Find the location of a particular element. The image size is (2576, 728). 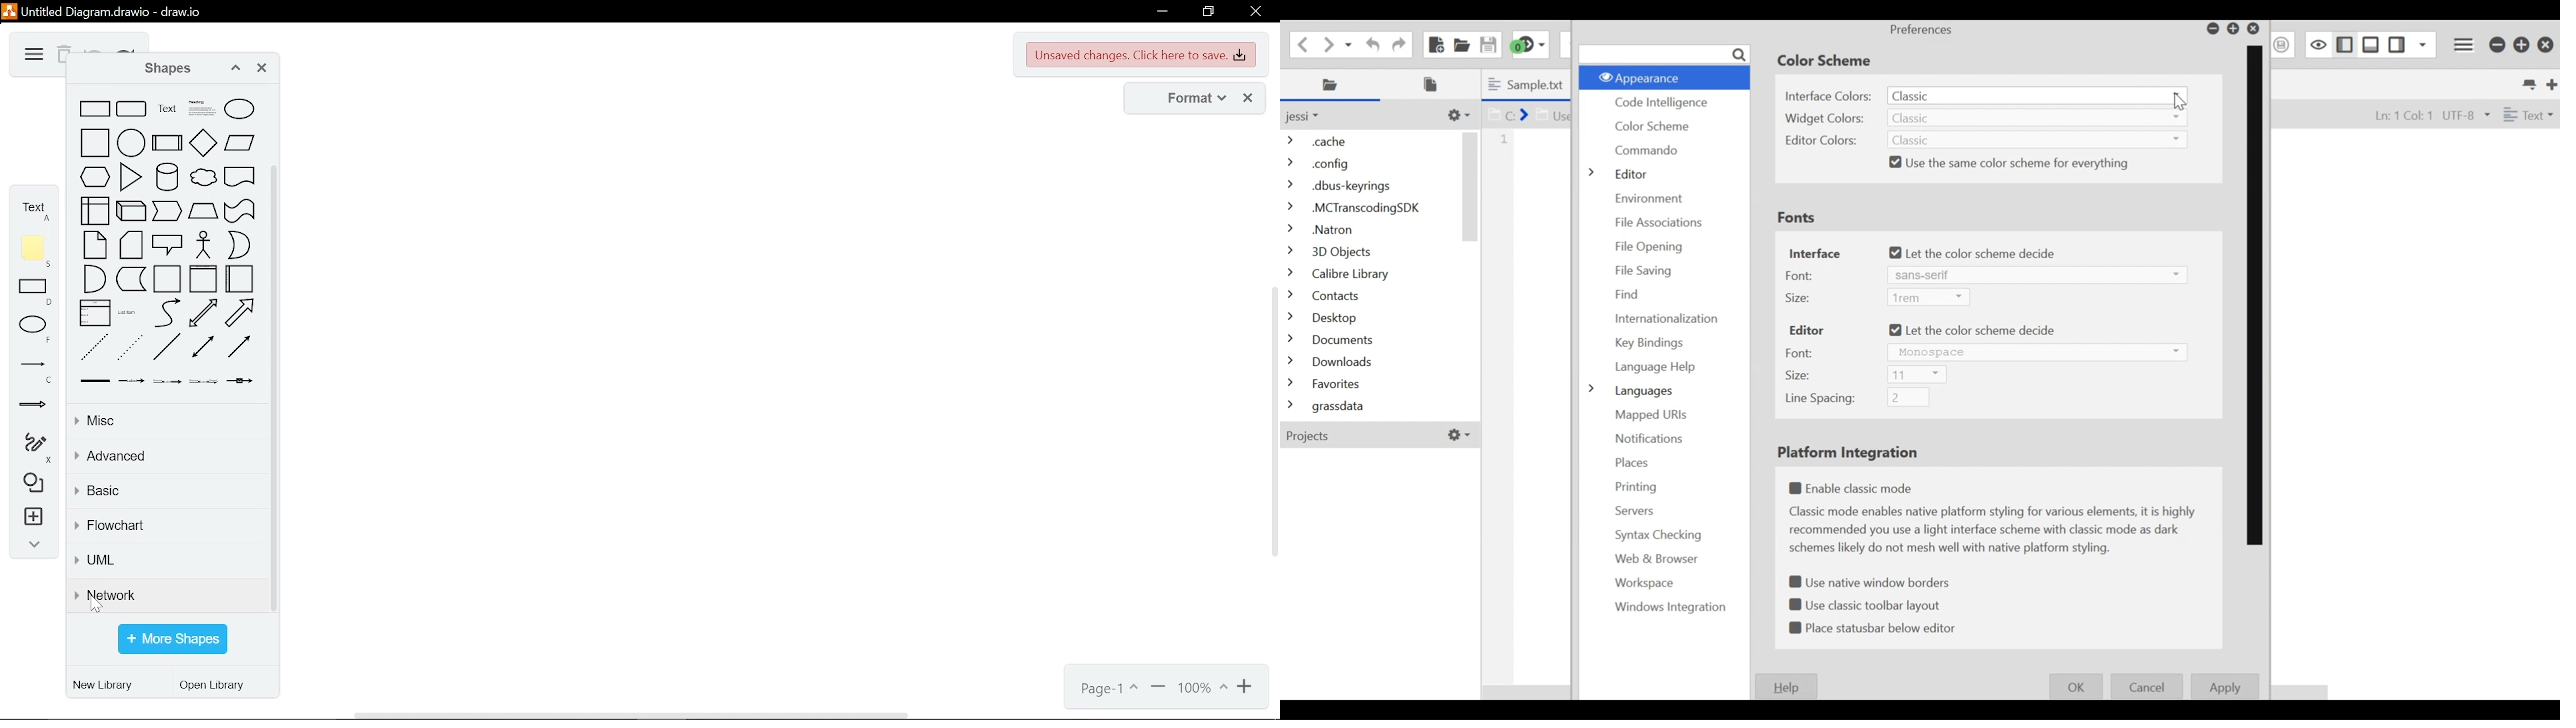

File Position is located at coordinates (2397, 115).